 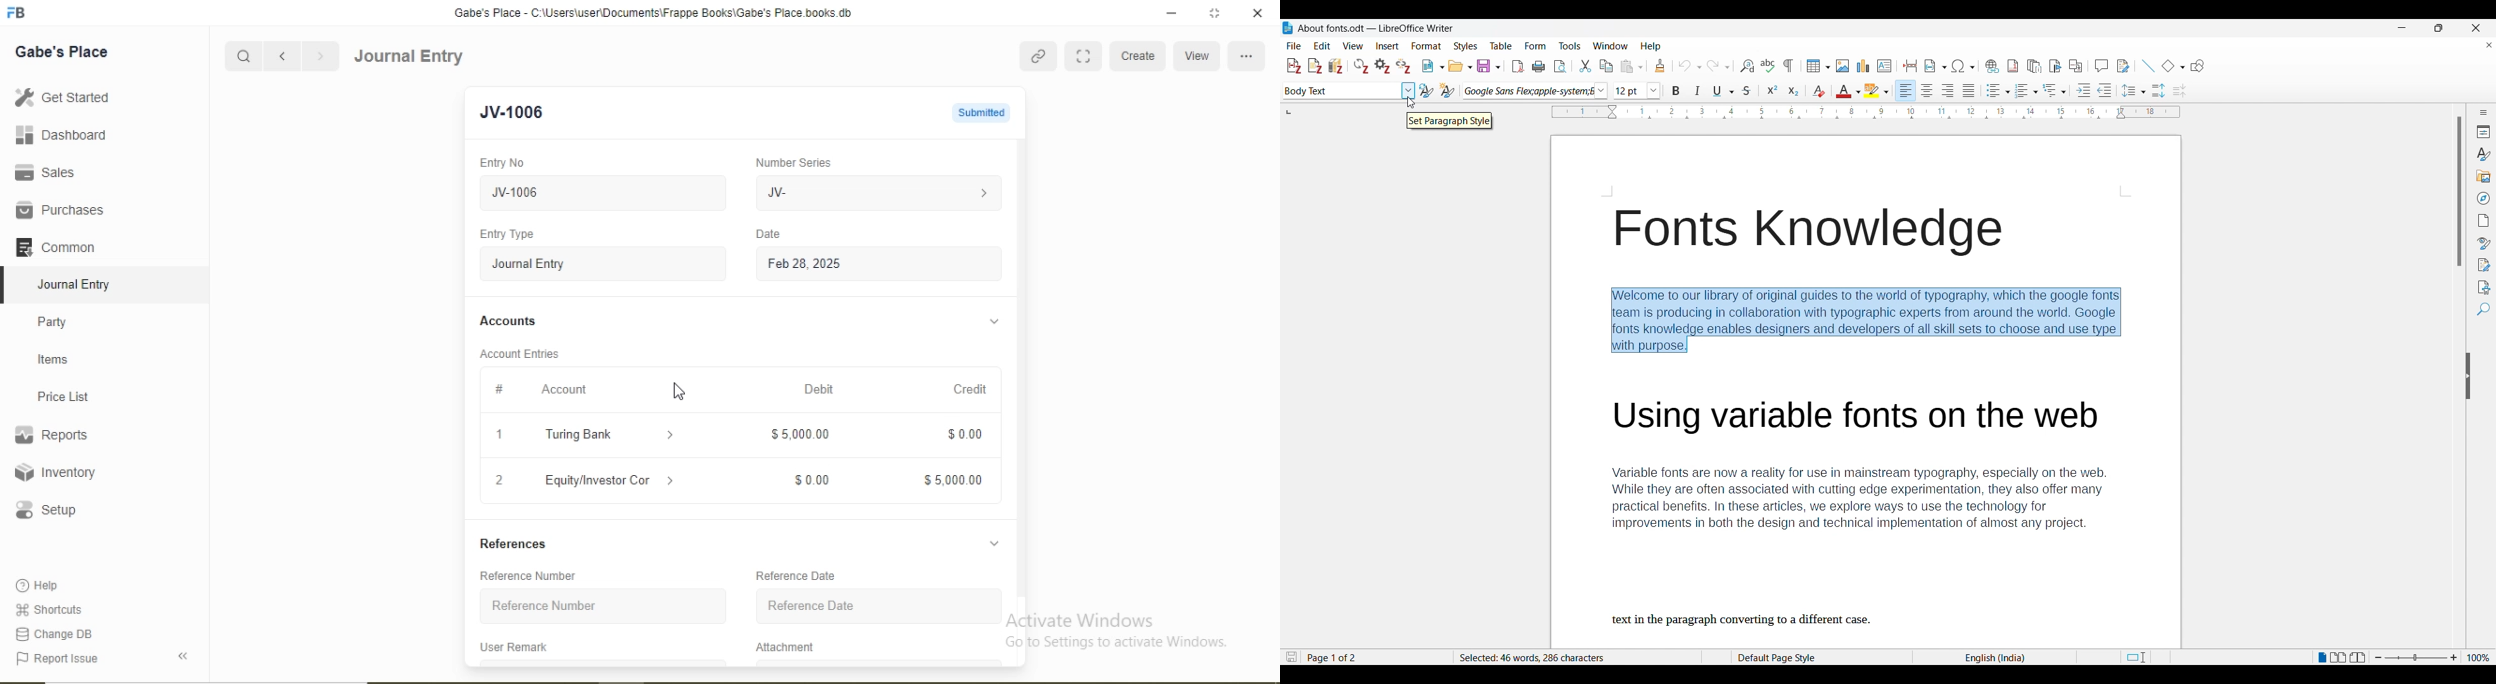 What do you see at coordinates (1259, 13) in the screenshot?
I see `close` at bounding box center [1259, 13].